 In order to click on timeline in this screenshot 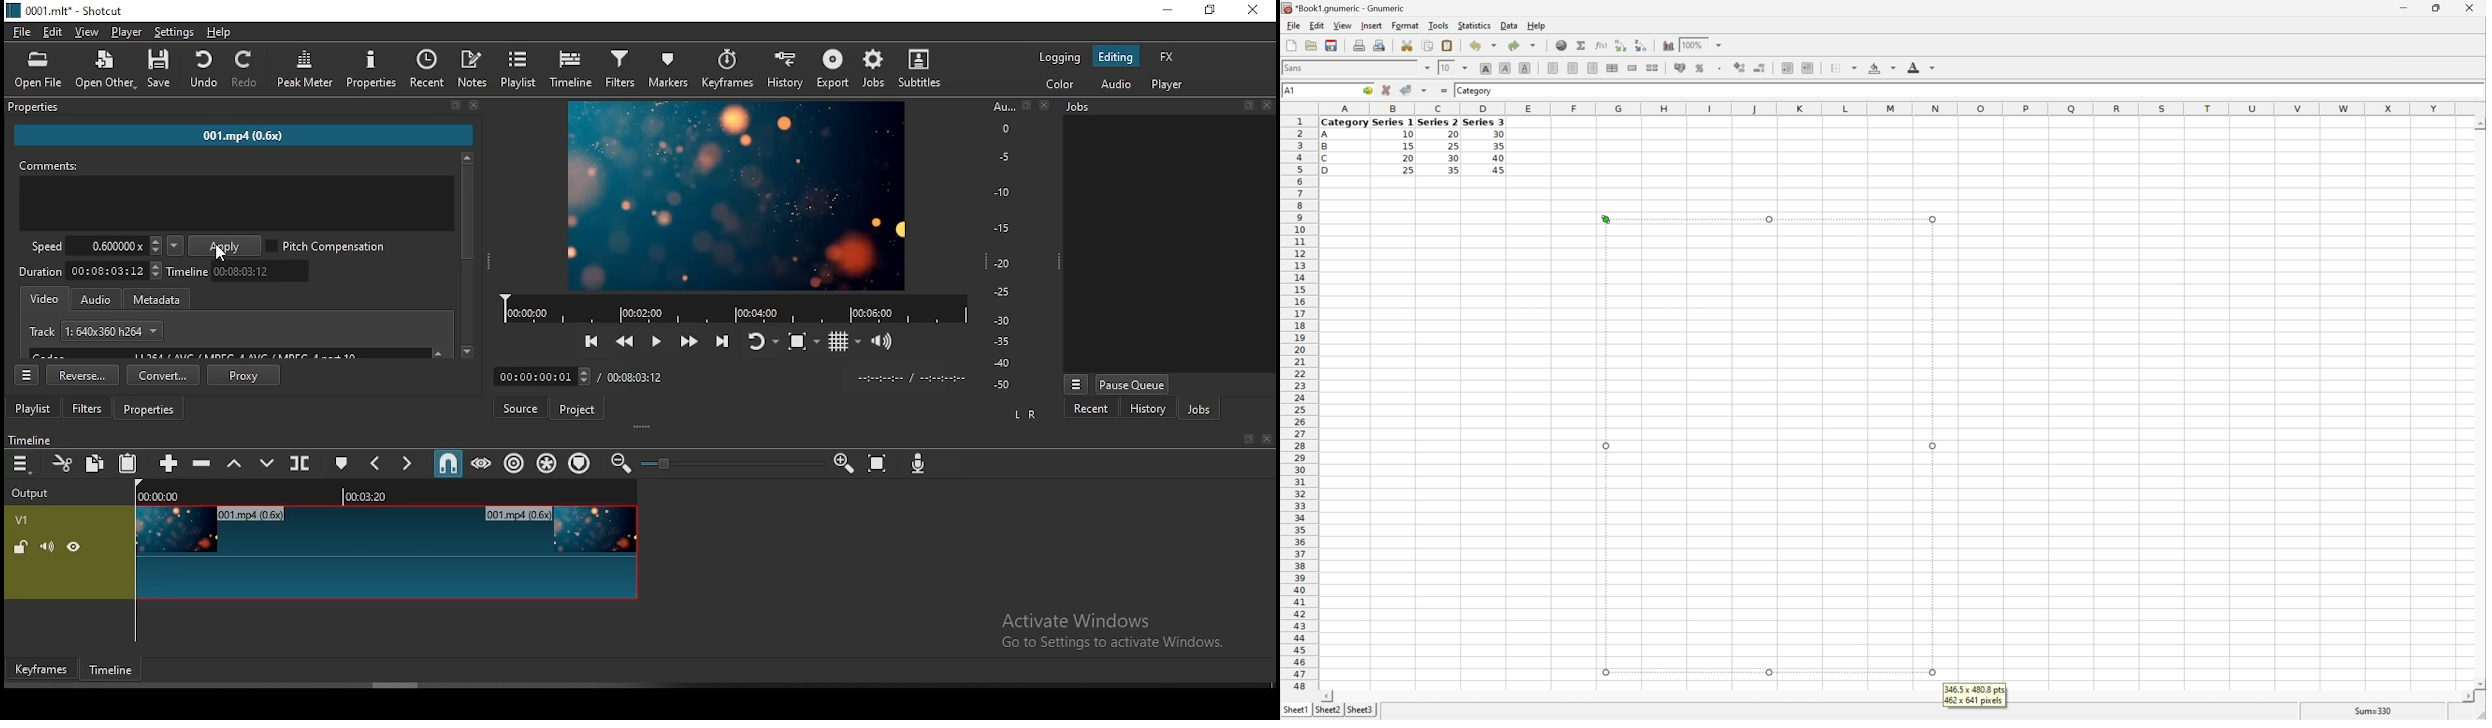, I will do `click(387, 494)`.